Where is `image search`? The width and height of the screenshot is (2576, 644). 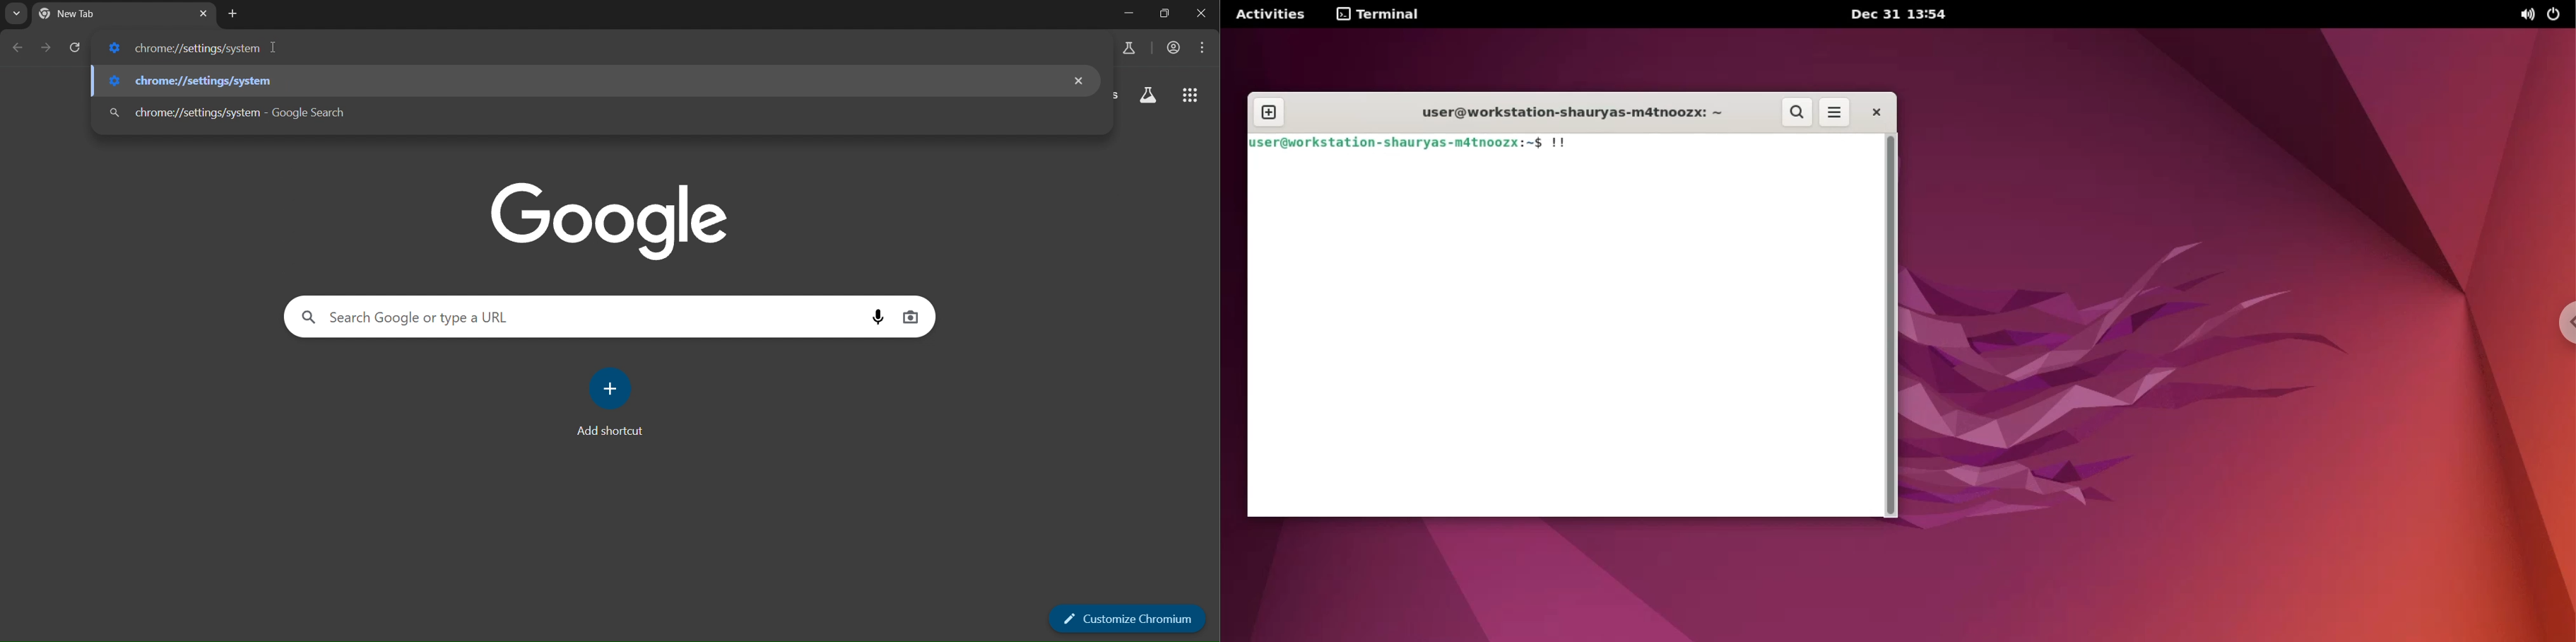
image search is located at coordinates (911, 317).